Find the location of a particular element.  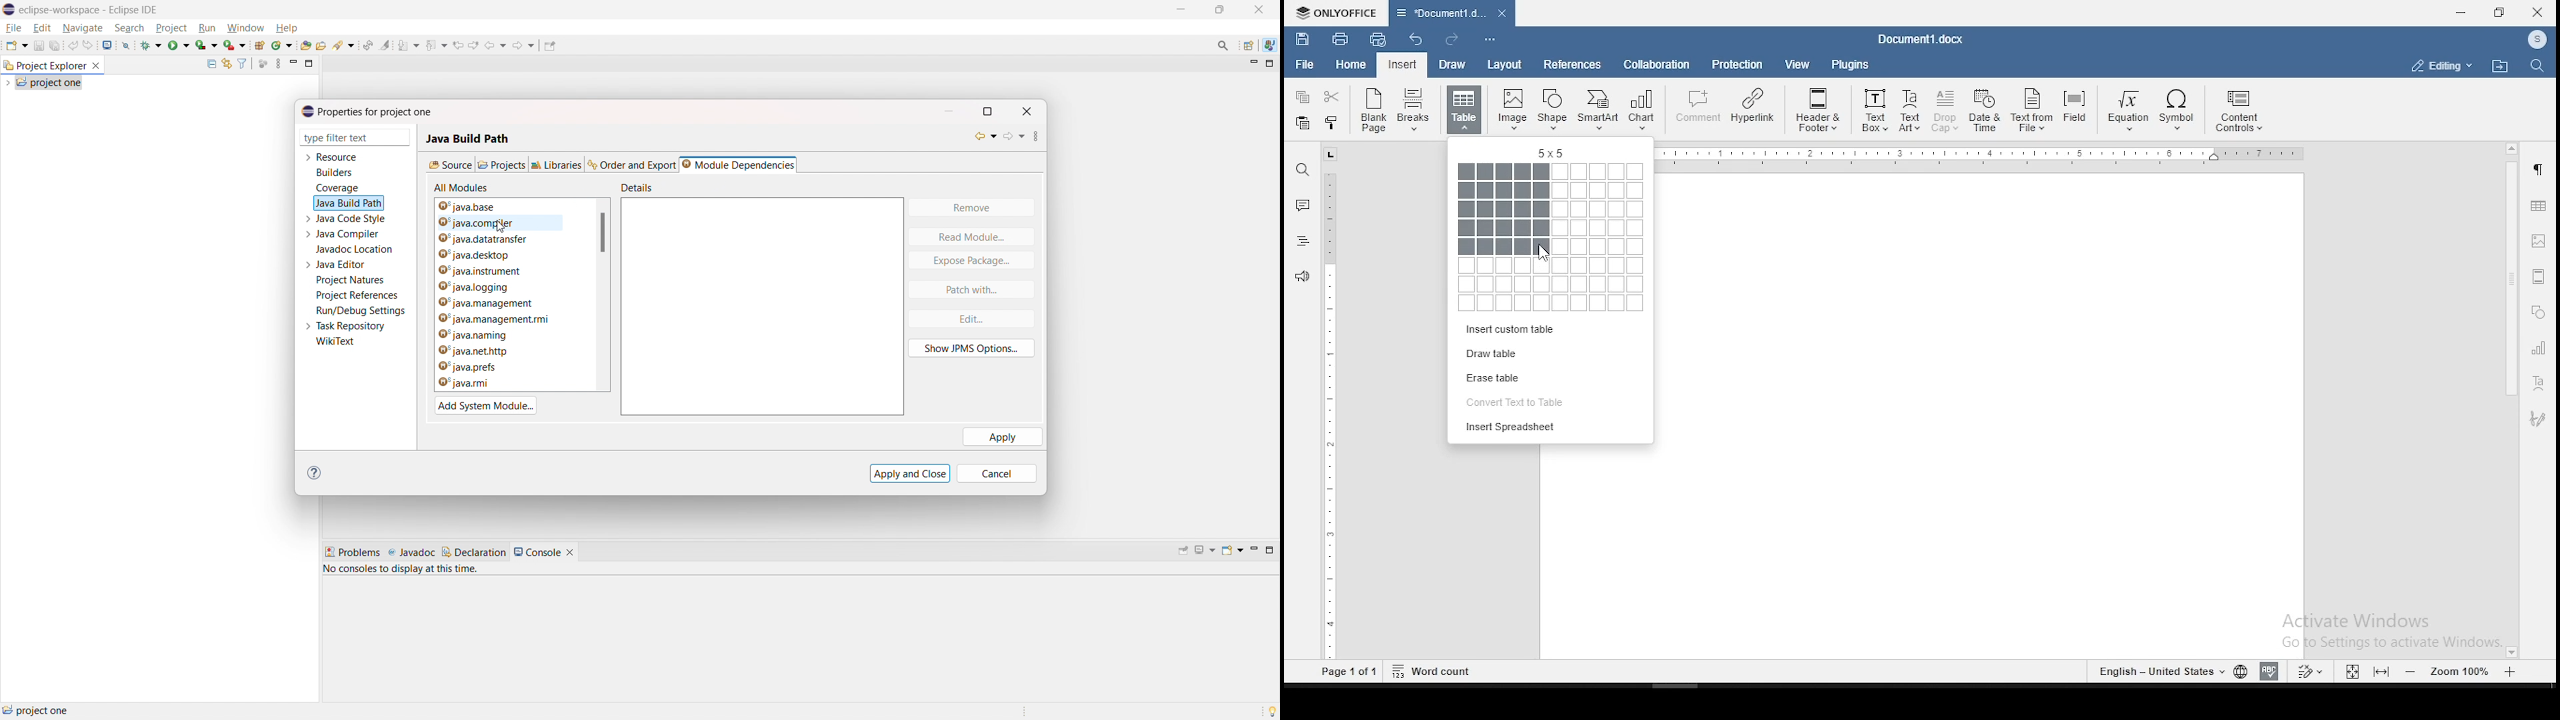

forward is located at coordinates (1015, 138).